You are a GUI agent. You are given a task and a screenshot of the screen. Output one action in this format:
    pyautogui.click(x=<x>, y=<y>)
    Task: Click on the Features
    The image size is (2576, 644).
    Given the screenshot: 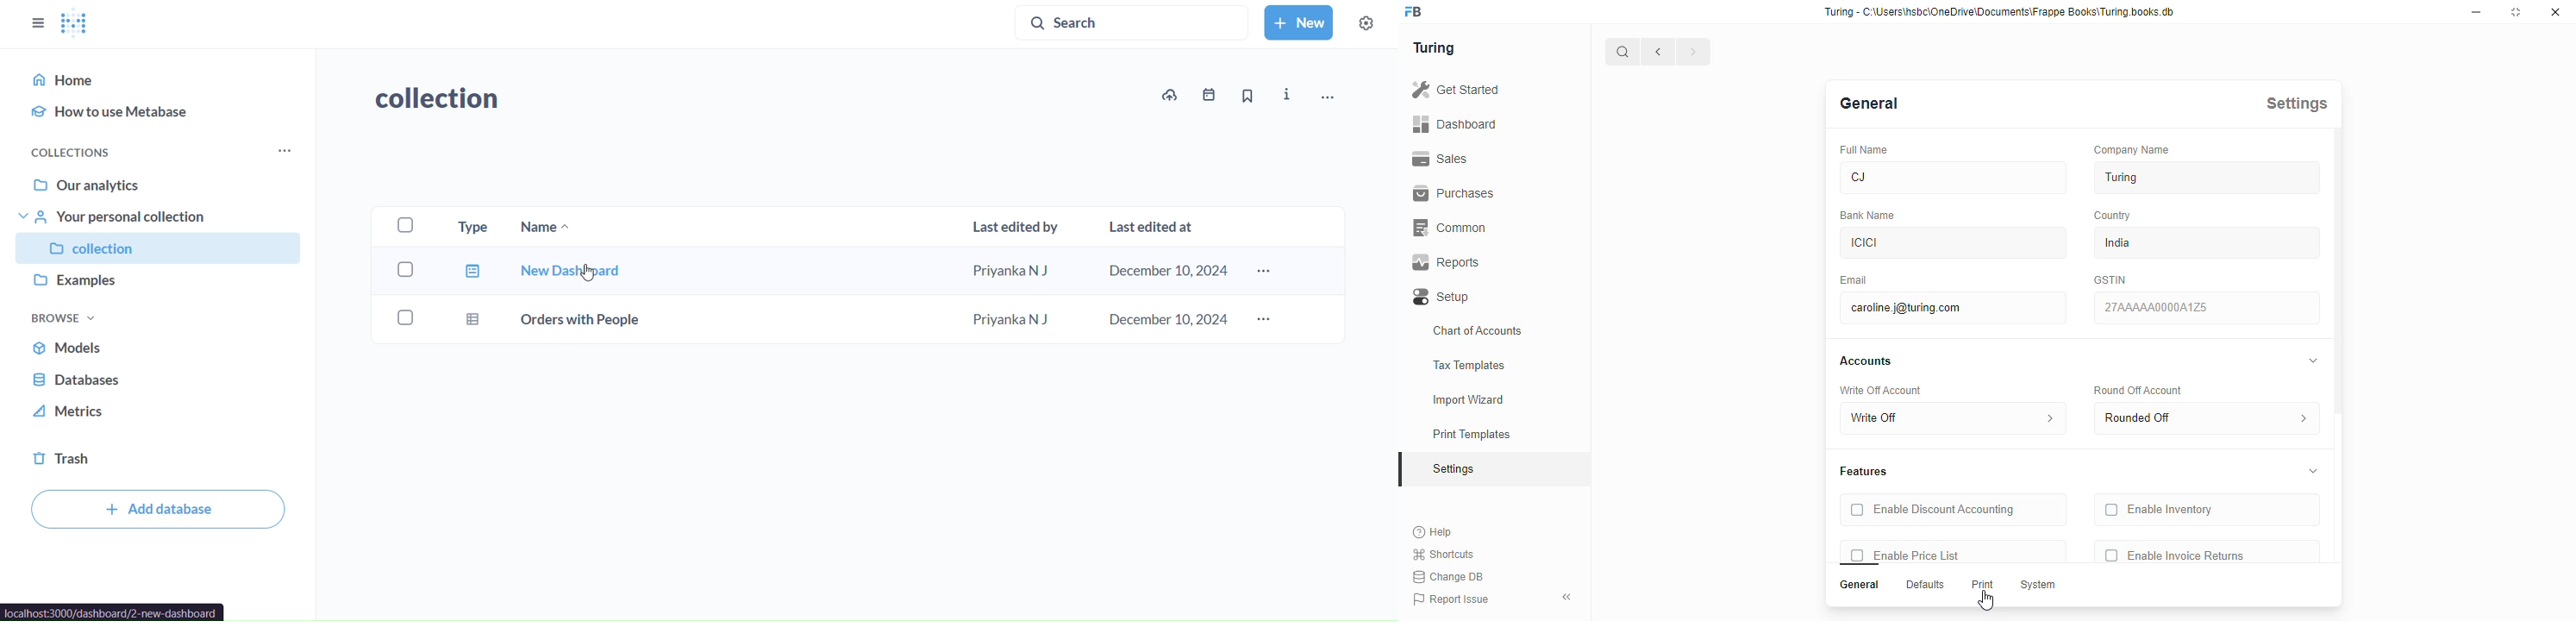 What is the action you would take?
    pyautogui.click(x=1865, y=472)
    